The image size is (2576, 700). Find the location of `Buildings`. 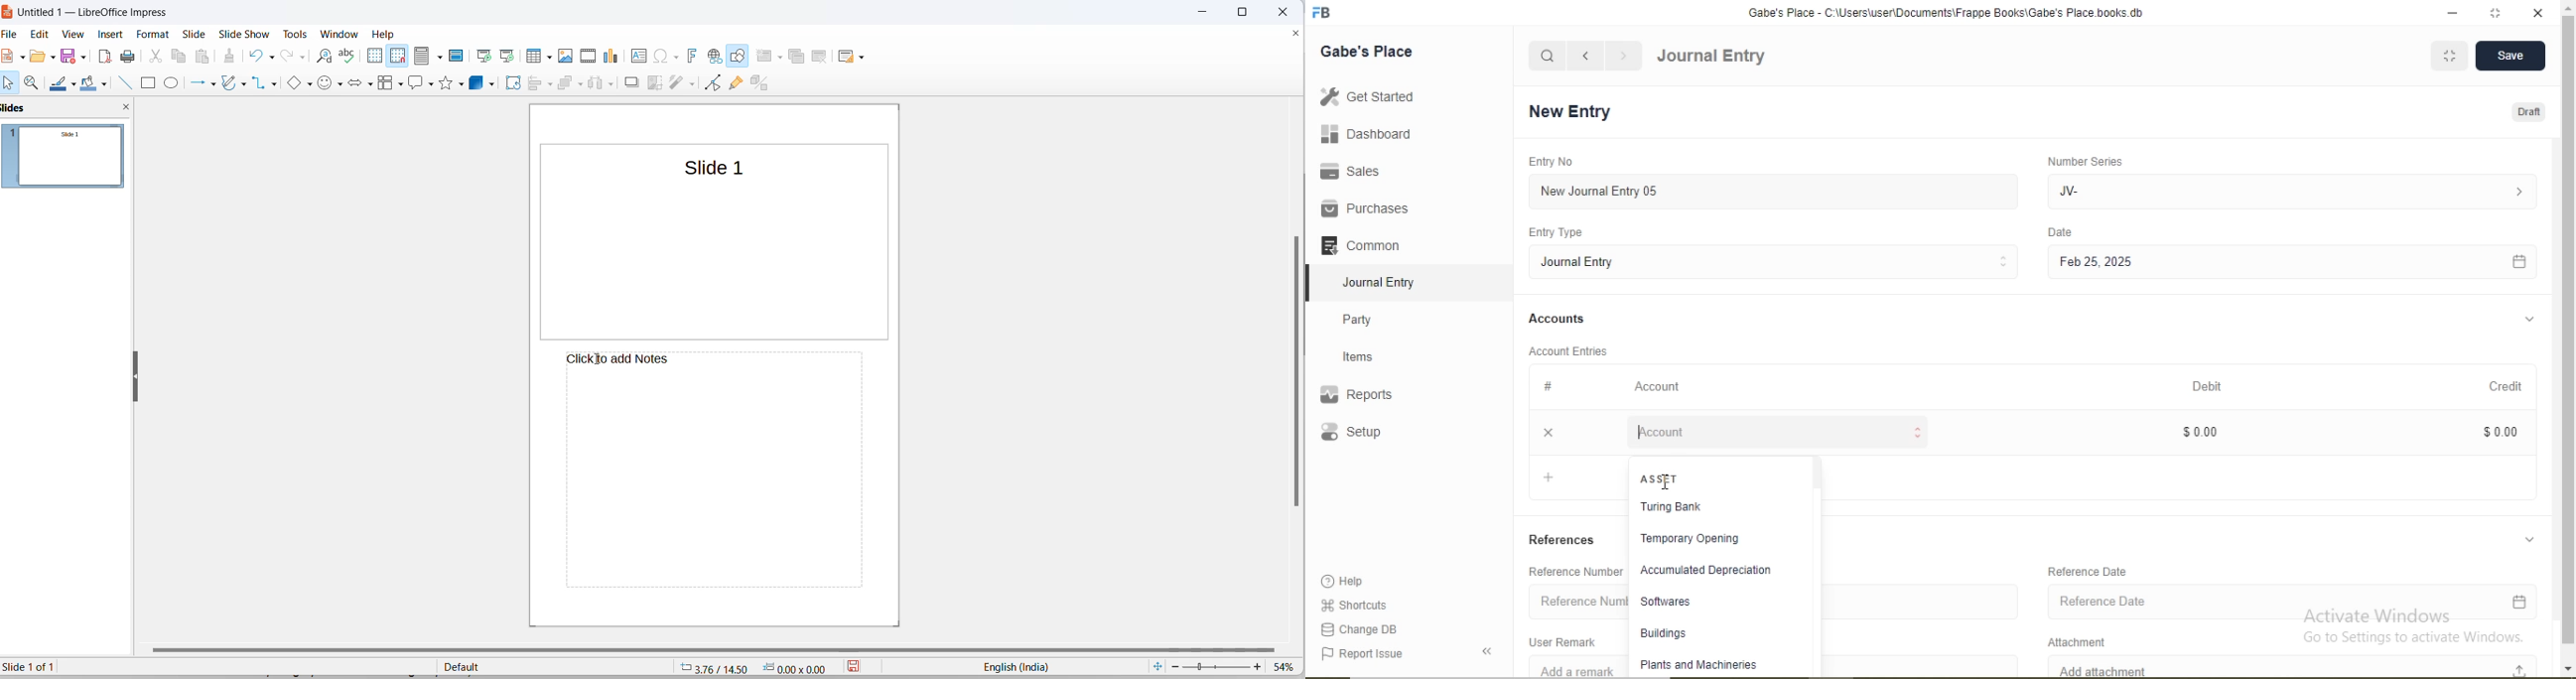

Buildings is located at coordinates (1700, 634).